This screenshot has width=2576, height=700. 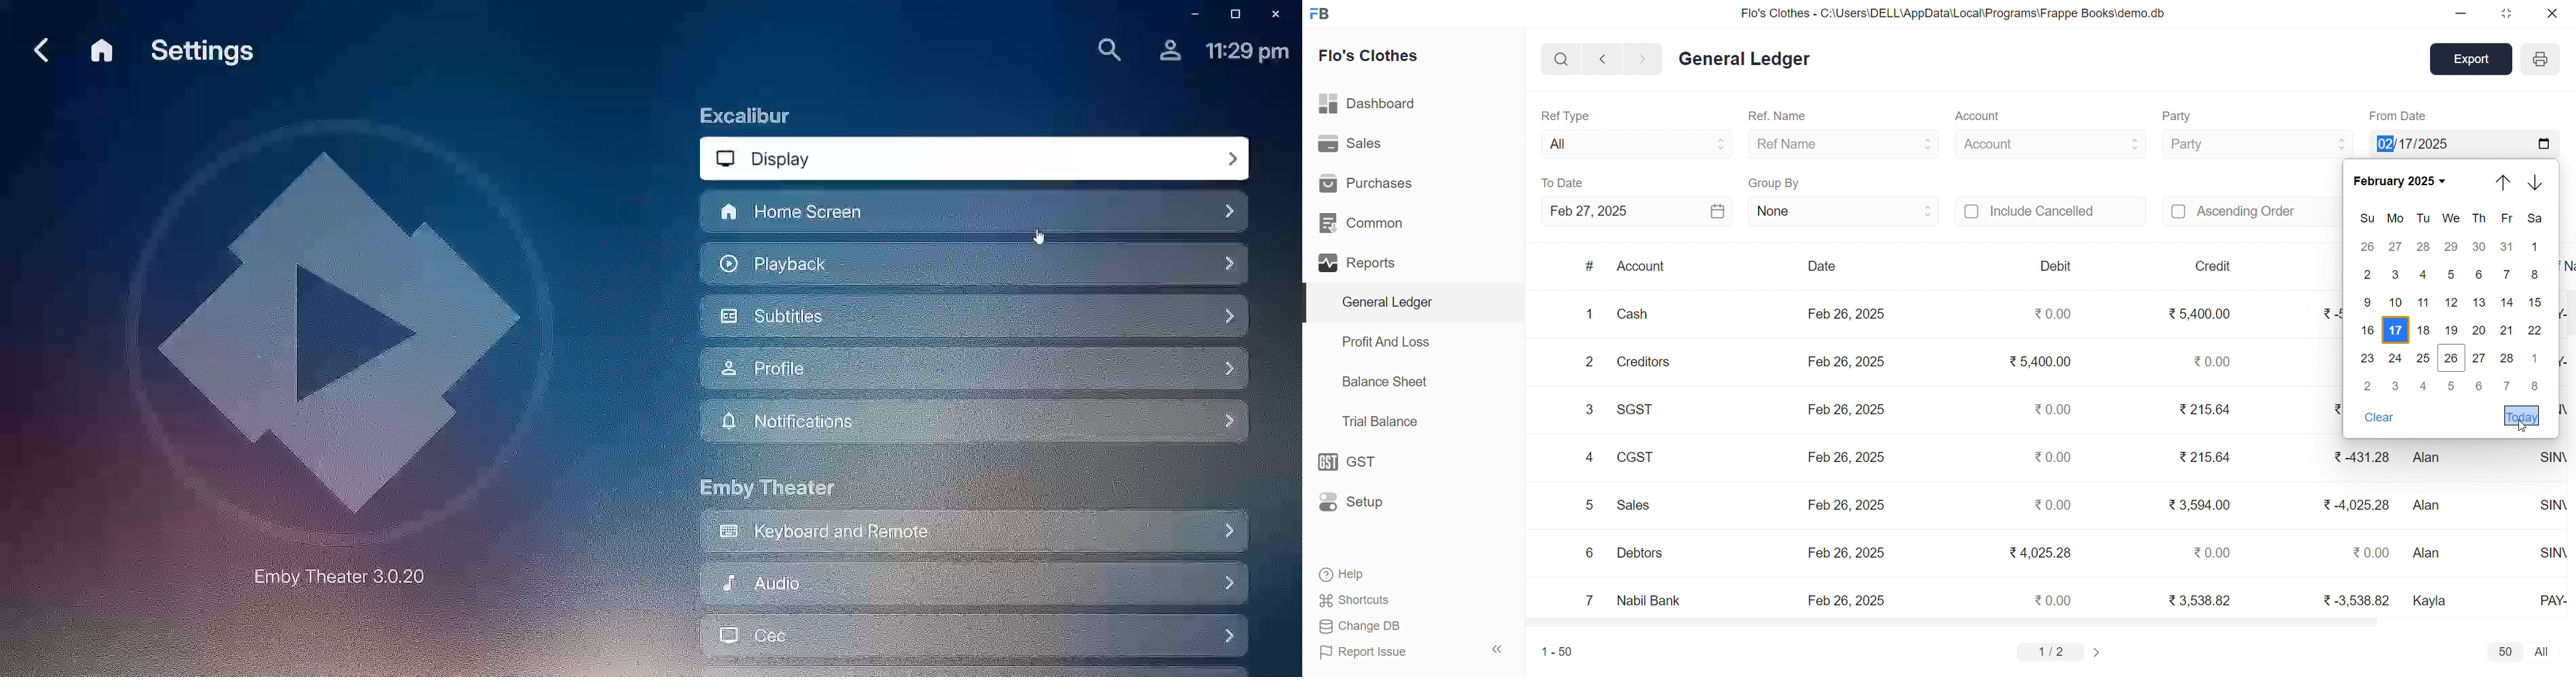 What do you see at coordinates (972, 213) in the screenshot?
I see `Home Screen` at bounding box center [972, 213].